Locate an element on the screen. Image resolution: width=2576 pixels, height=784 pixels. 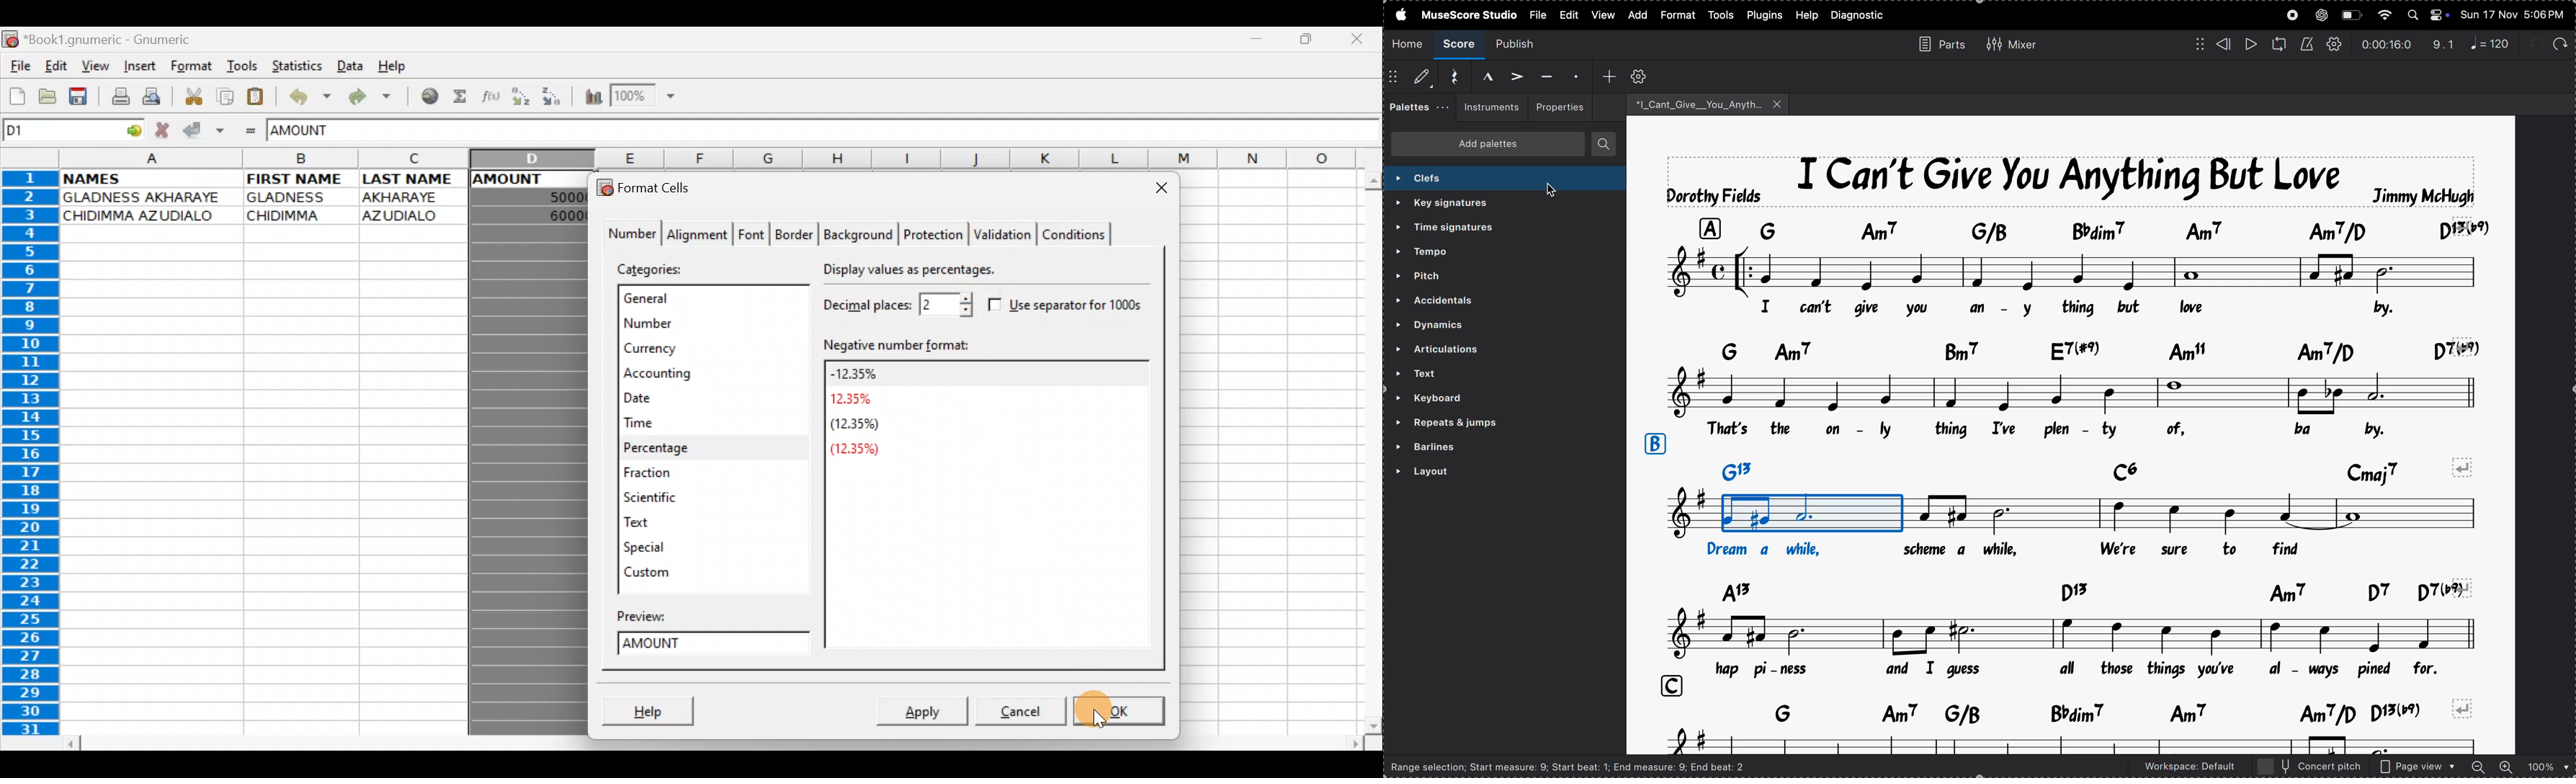
File is located at coordinates (19, 67).